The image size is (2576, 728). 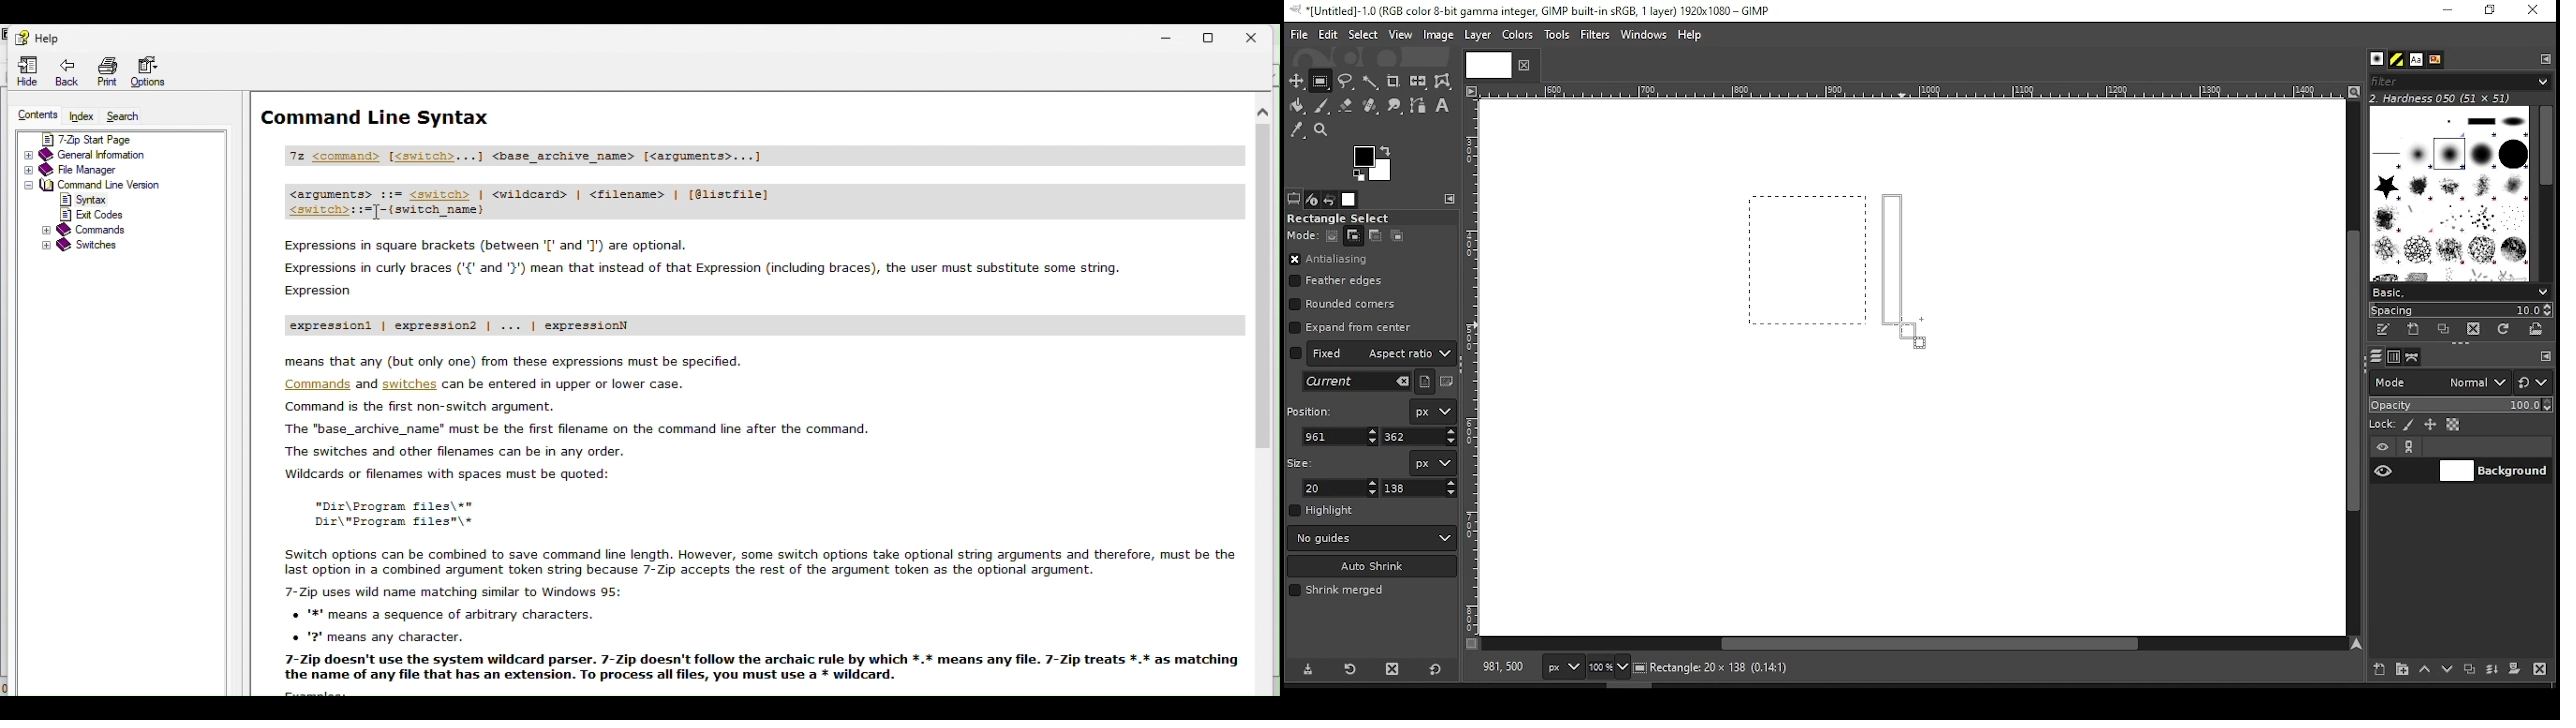 I want to click on y, so click(x=1417, y=437).